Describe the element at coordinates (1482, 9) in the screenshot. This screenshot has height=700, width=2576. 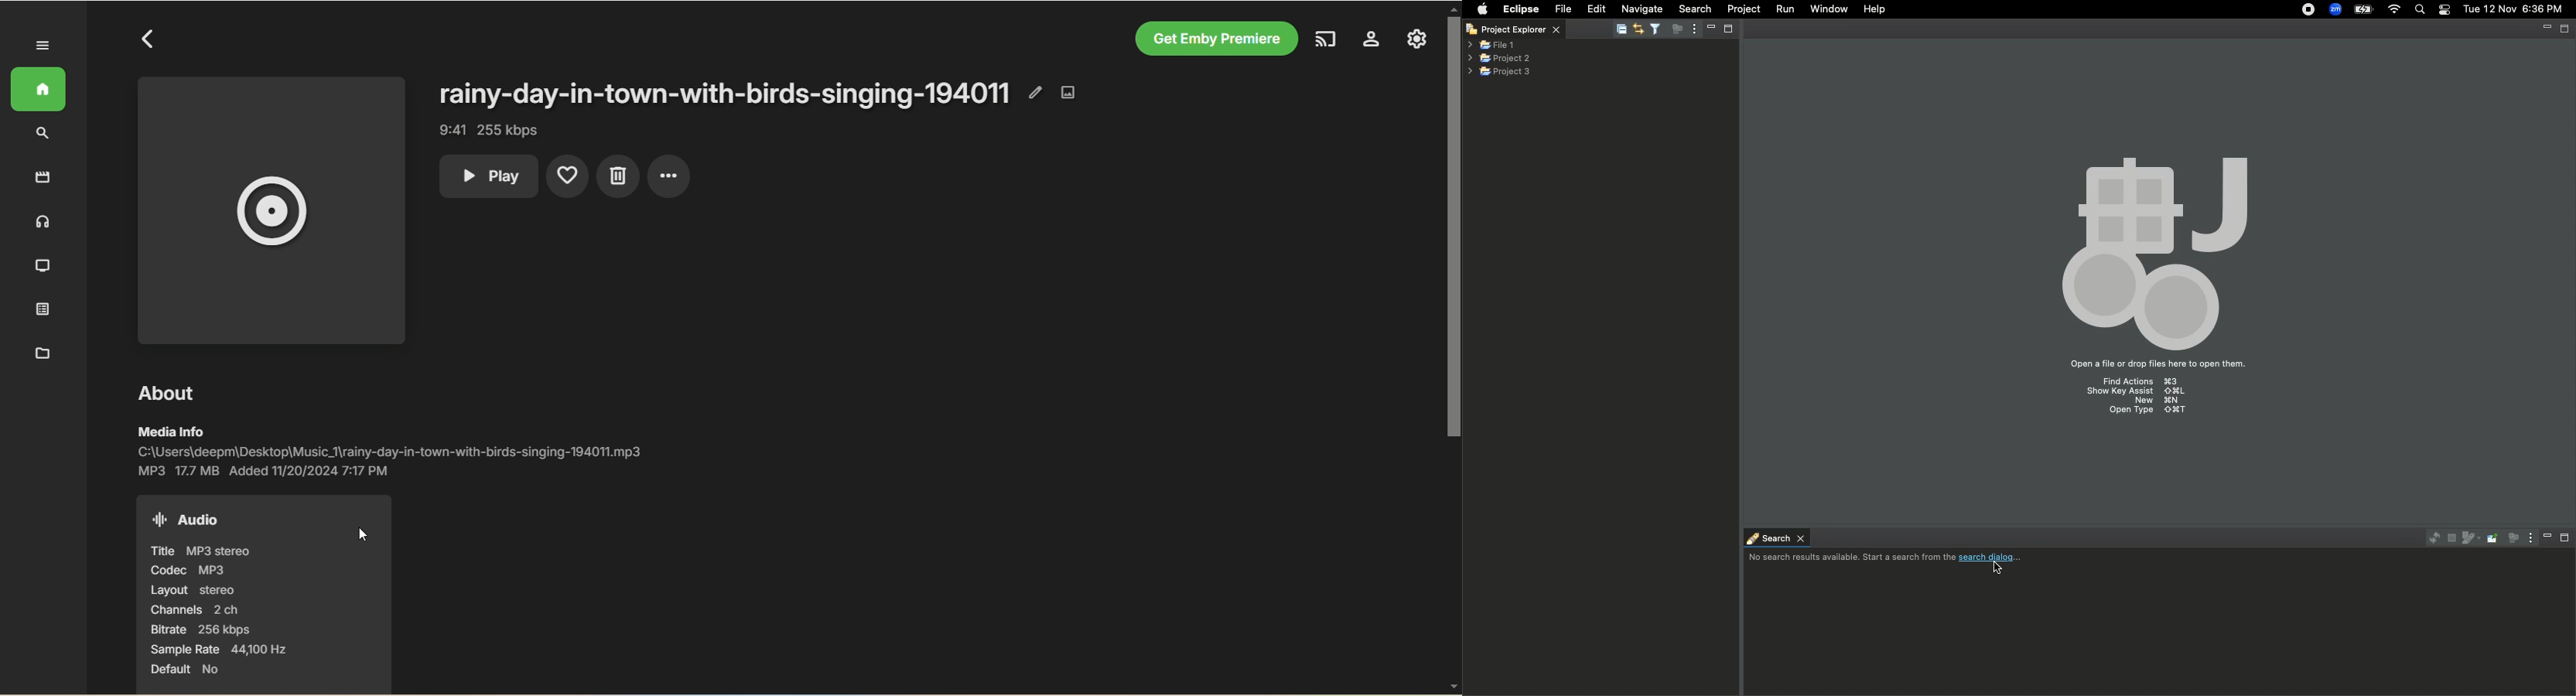
I see `Apple logo` at that location.